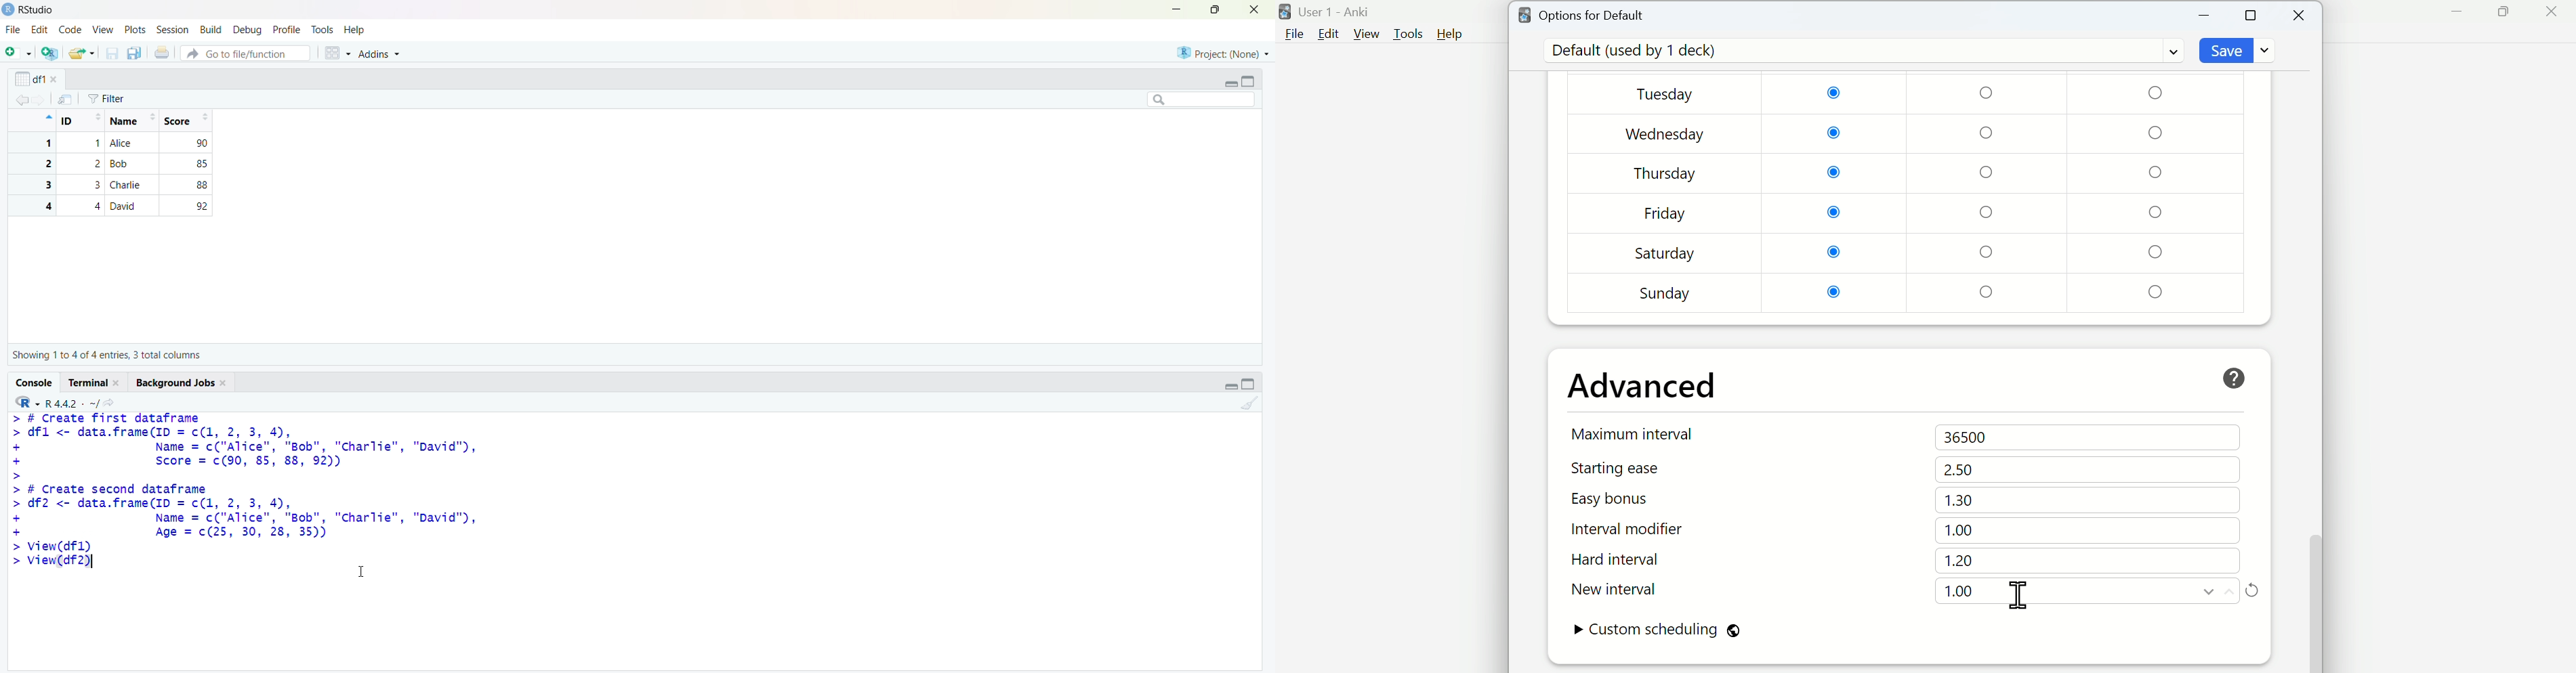 This screenshot has width=2576, height=700. I want to click on logo, so click(9, 10).